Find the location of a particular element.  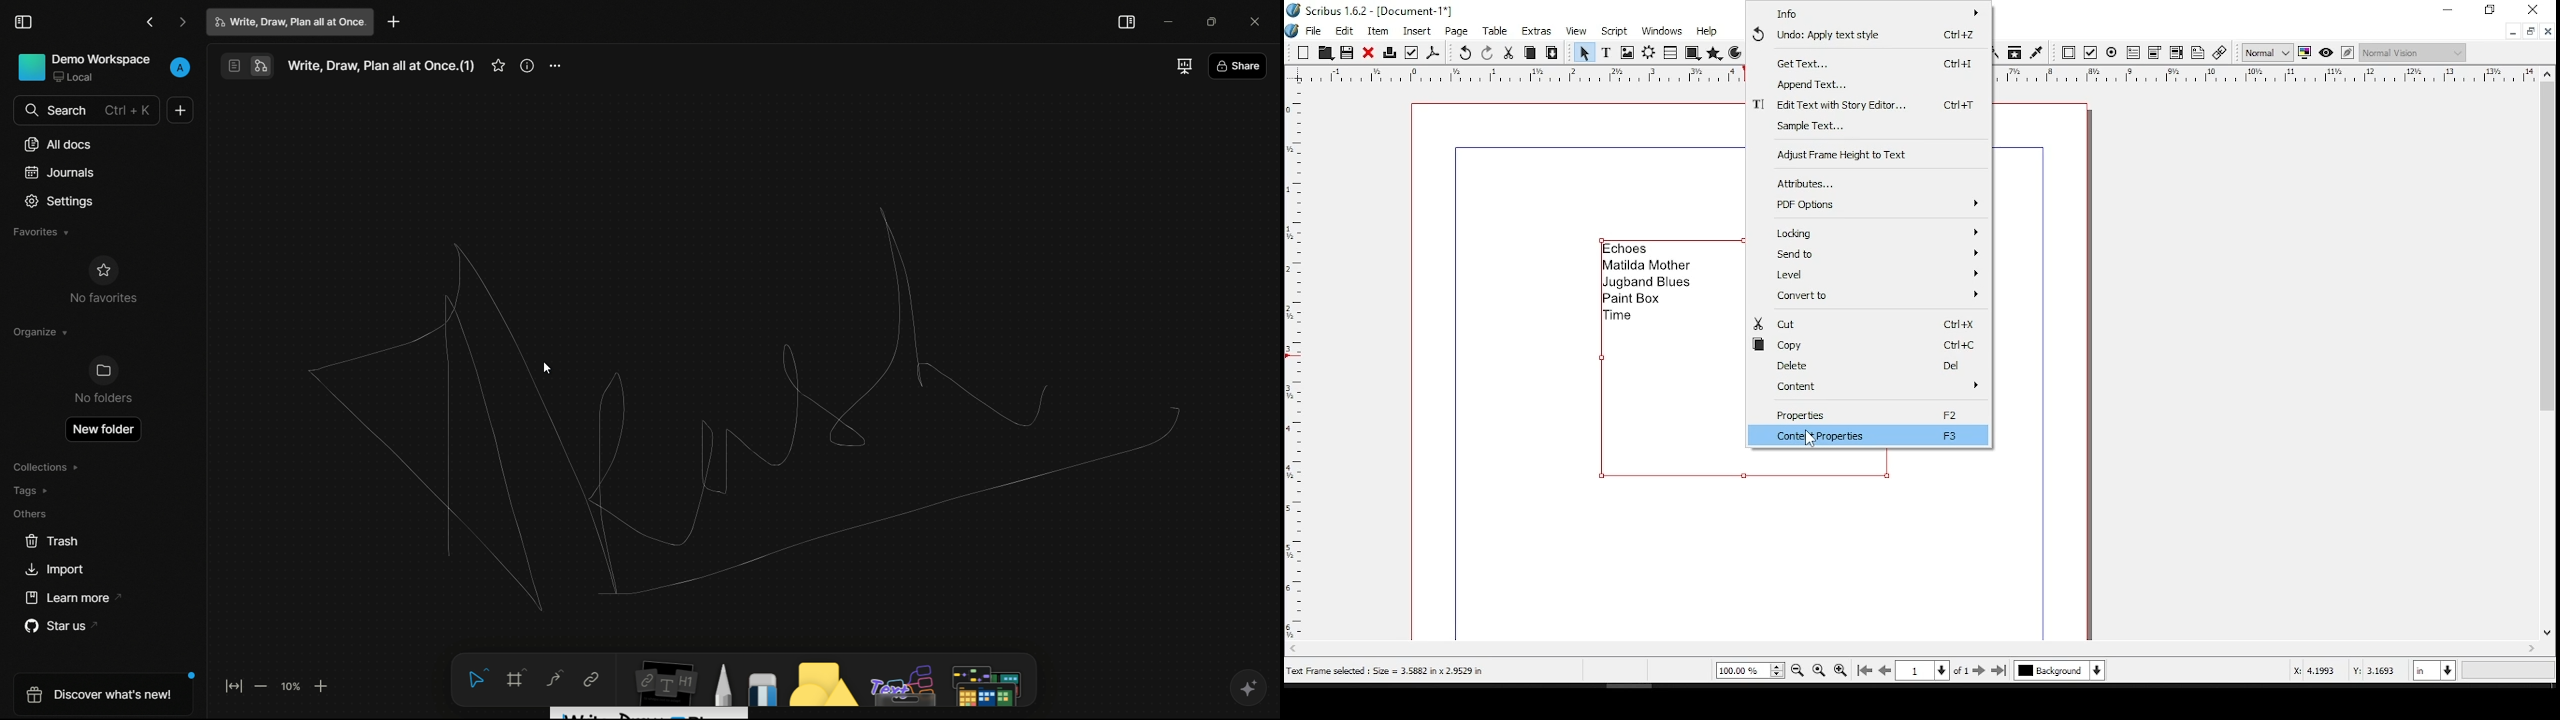

minimize is located at coordinates (2449, 10).